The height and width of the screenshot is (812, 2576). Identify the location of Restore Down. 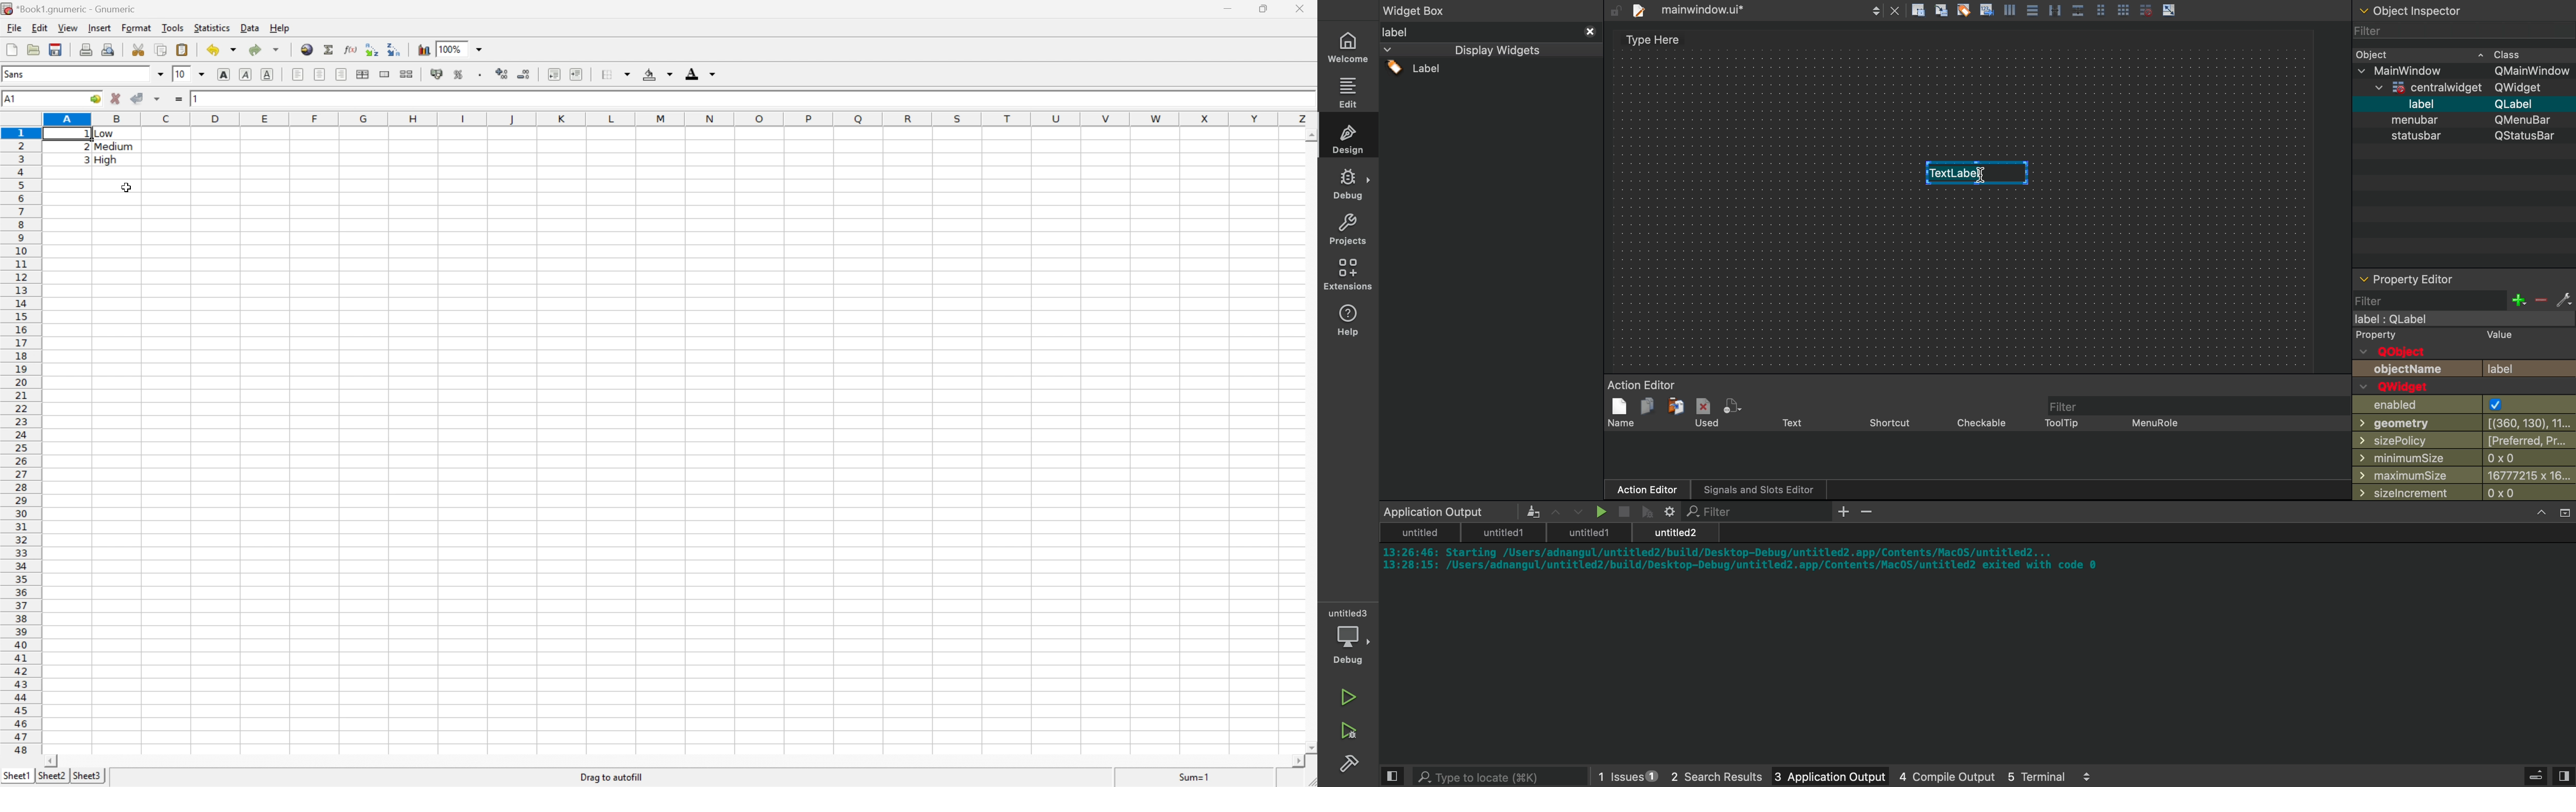
(1263, 8).